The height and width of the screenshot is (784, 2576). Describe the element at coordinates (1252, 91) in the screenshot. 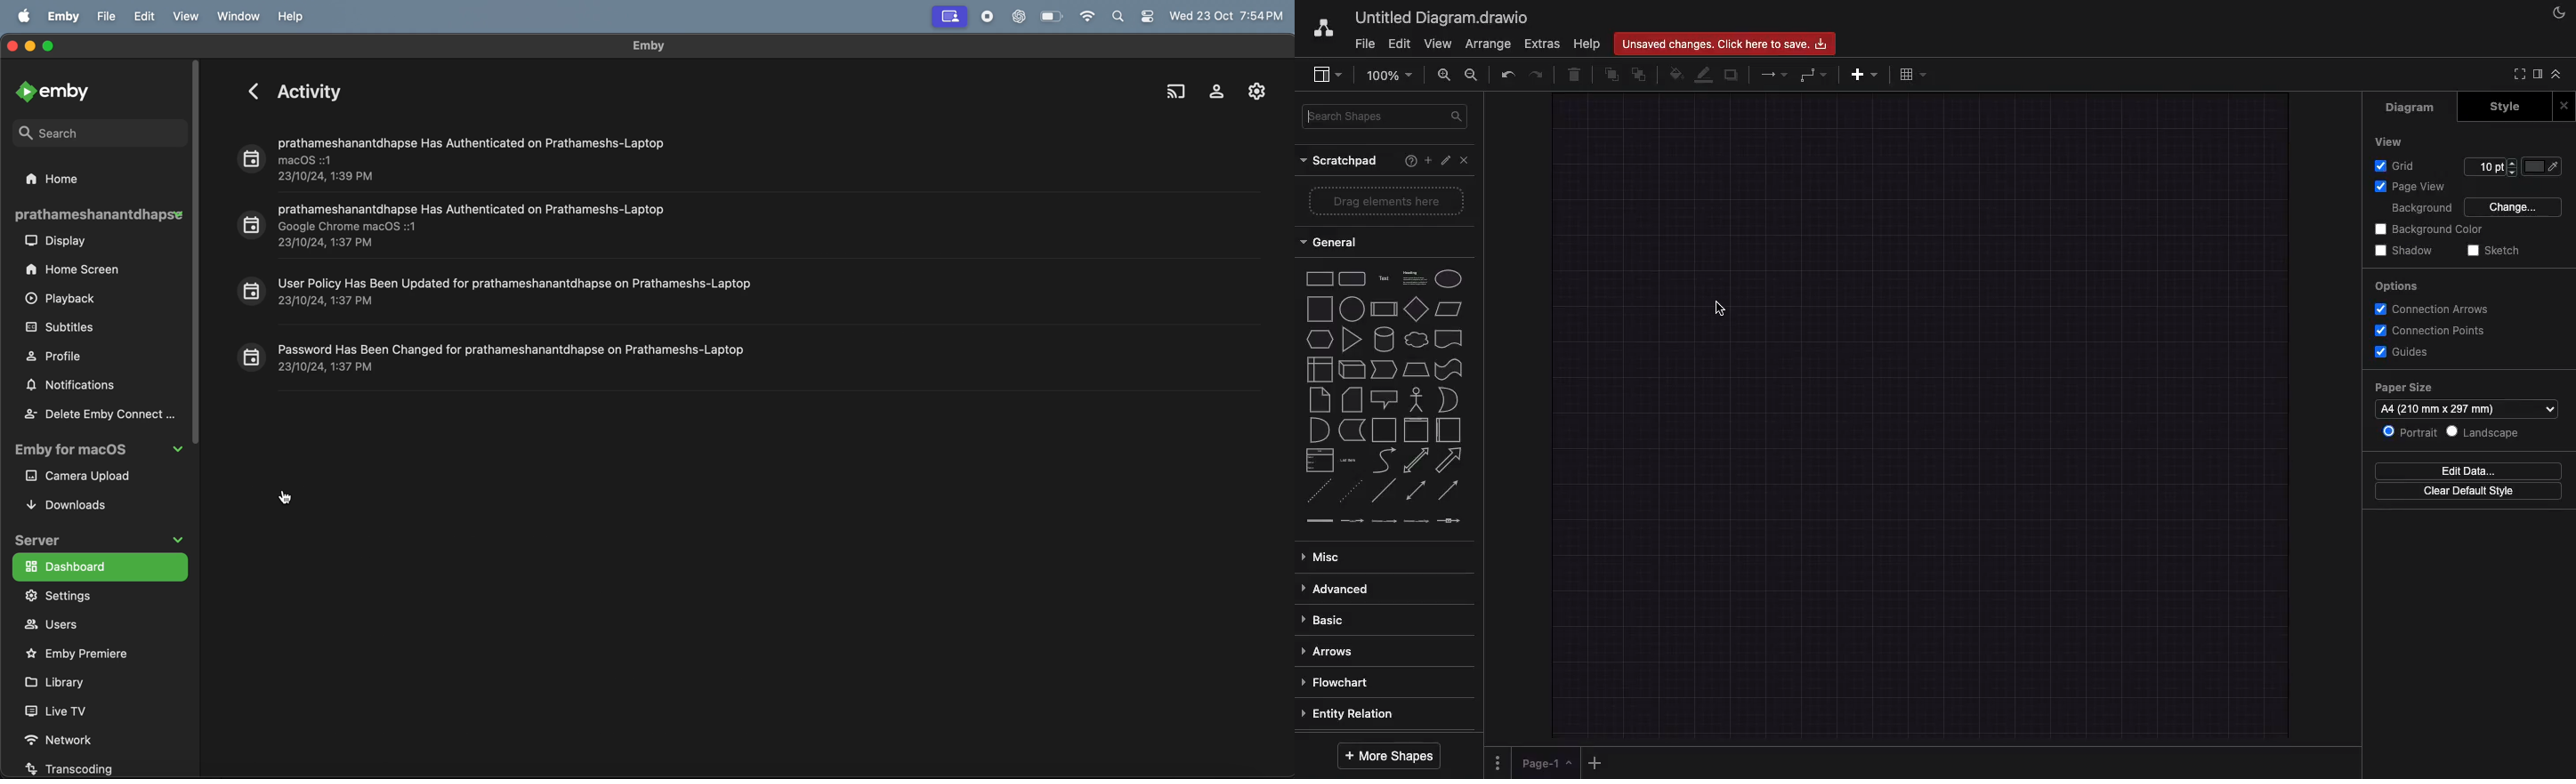

I see `settings` at that location.